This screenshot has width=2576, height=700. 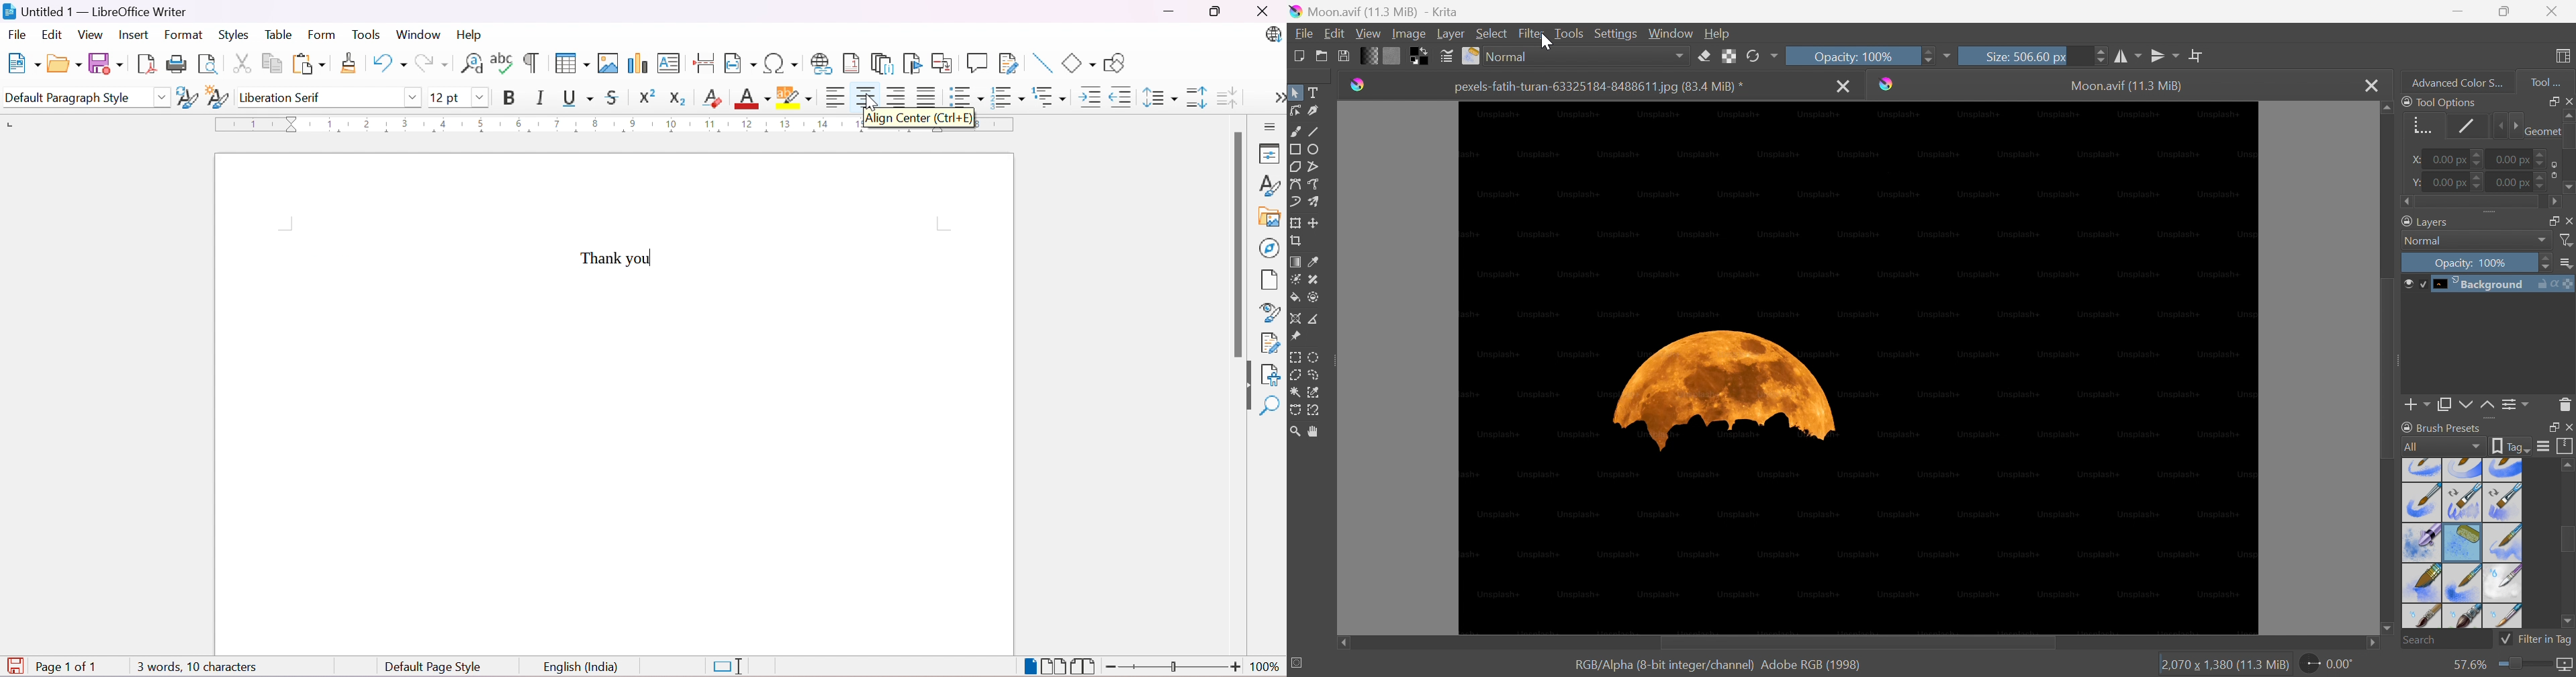 What do you see at coordinates (911, 63) in the screenshot?
I see `Insert Bookmark` at bounding box center [911, 63].